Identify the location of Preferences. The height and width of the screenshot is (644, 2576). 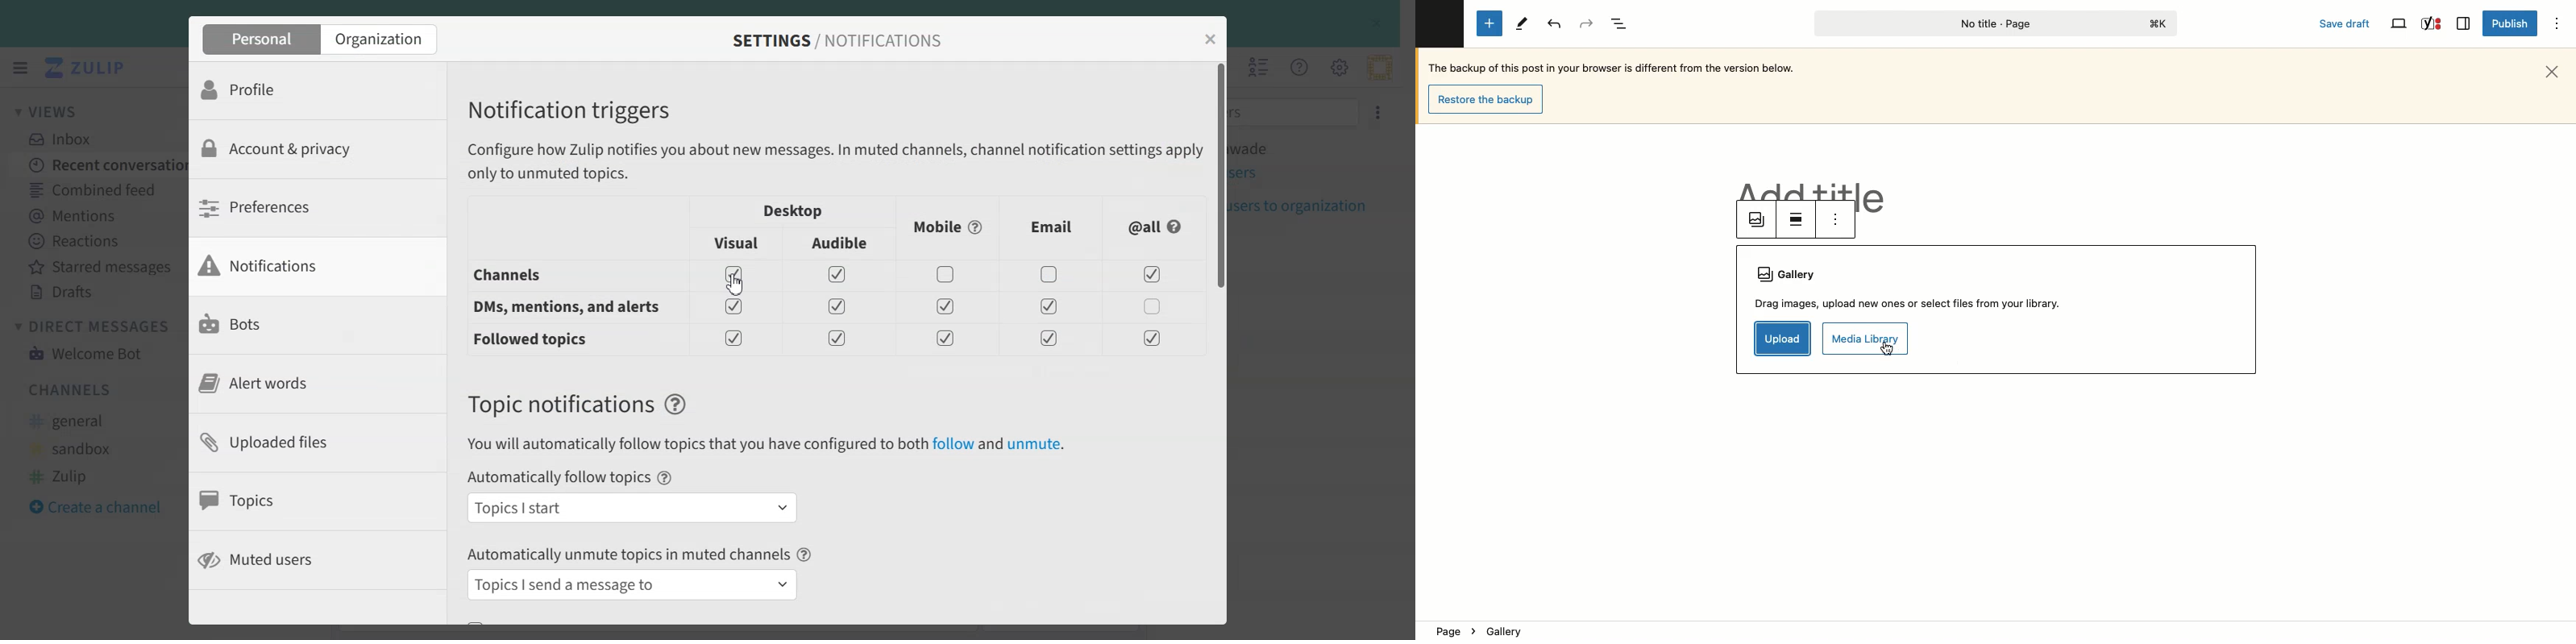
(298, 207).